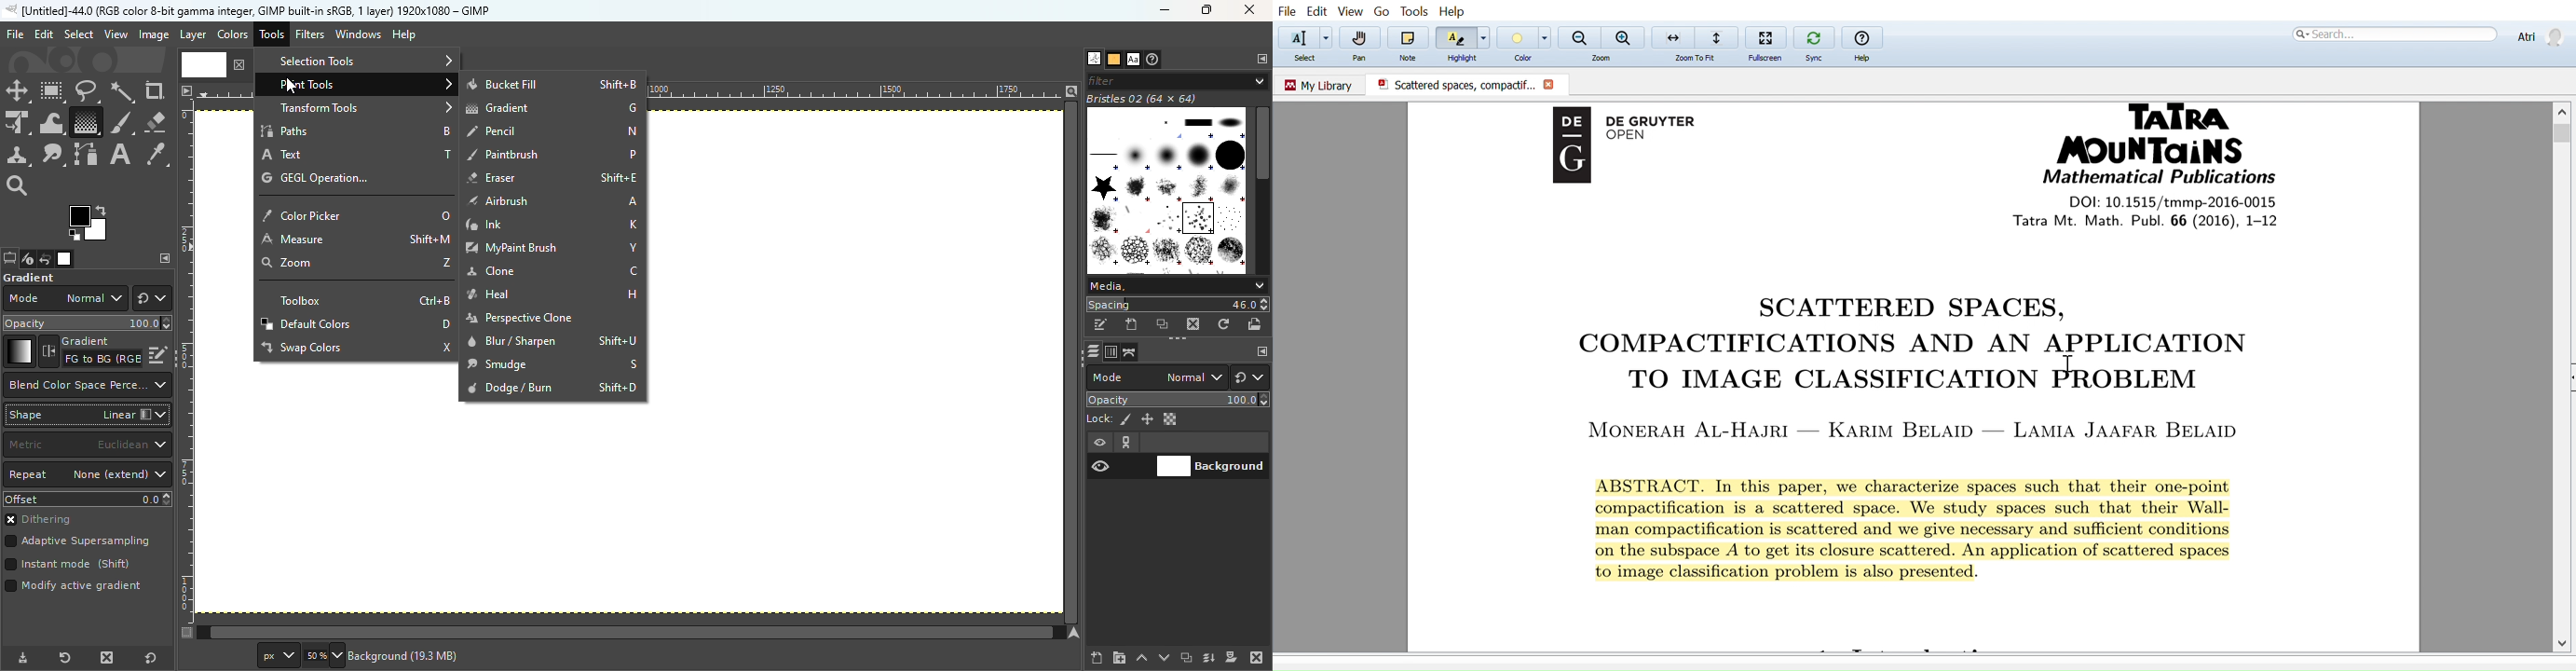 This screenshot has width=2576, height=672. I want to click on Open brush as image, so click(1256, 323).